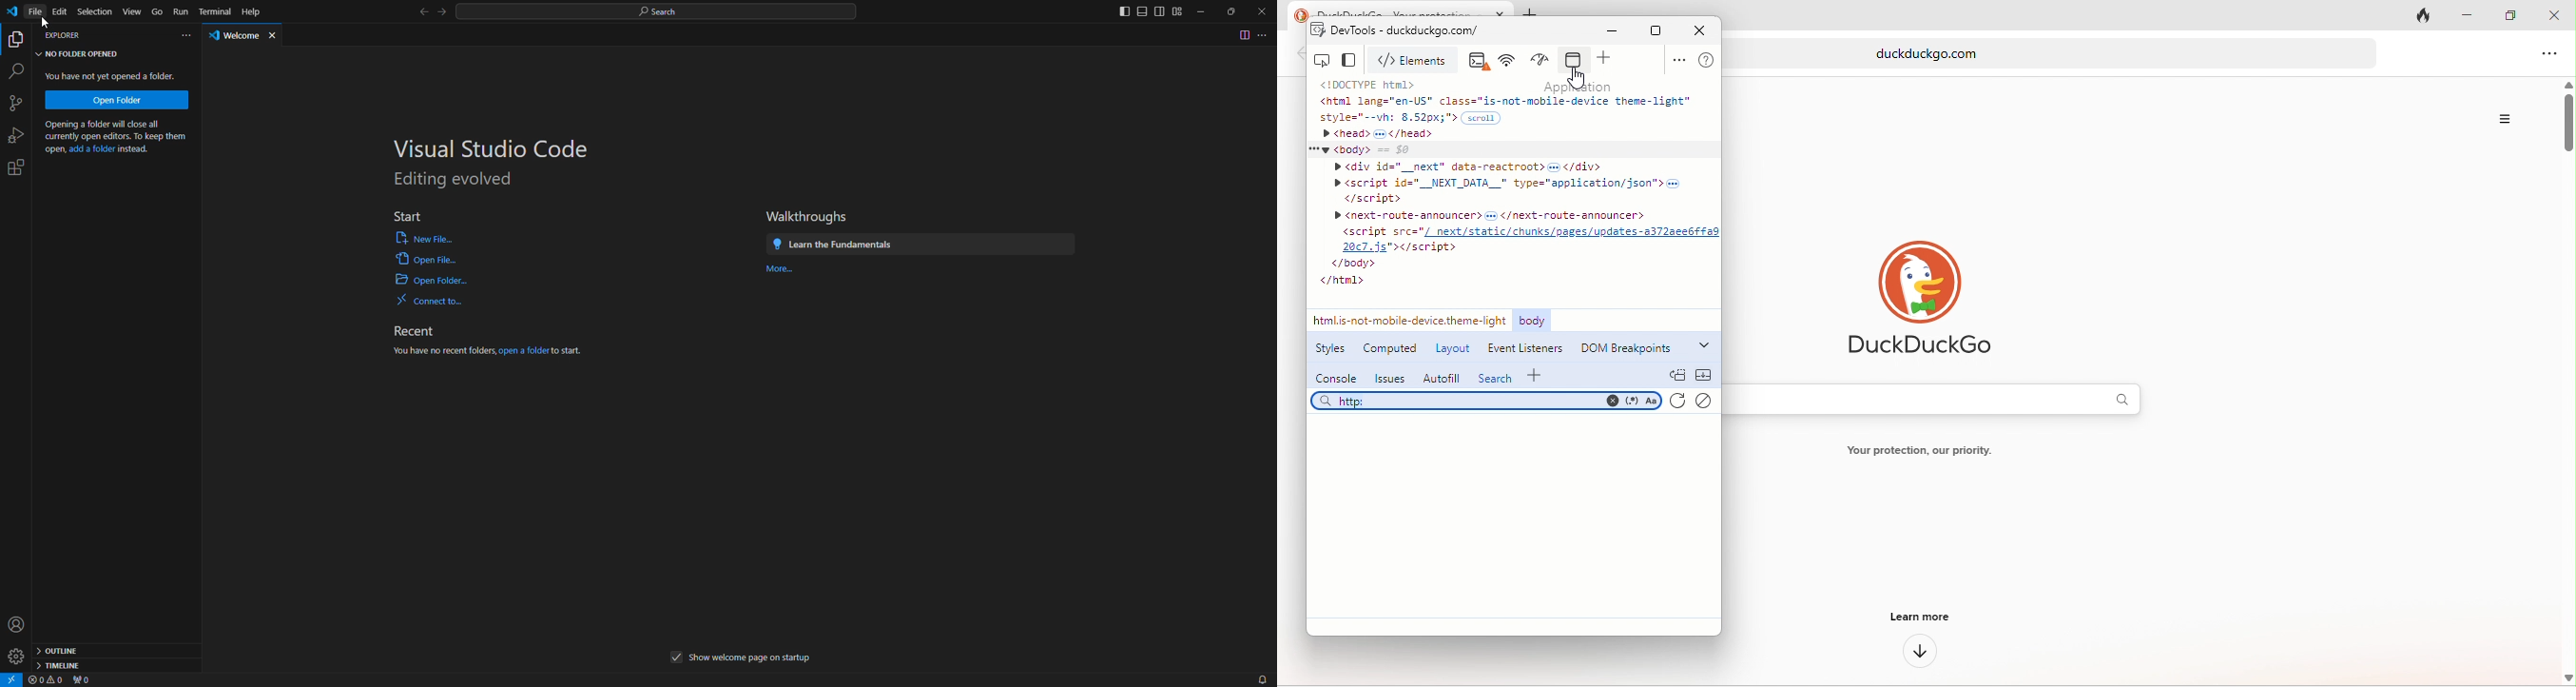  Describe the element at coordinates (1390, 380) in the screenshot. I see `issues` at that location.